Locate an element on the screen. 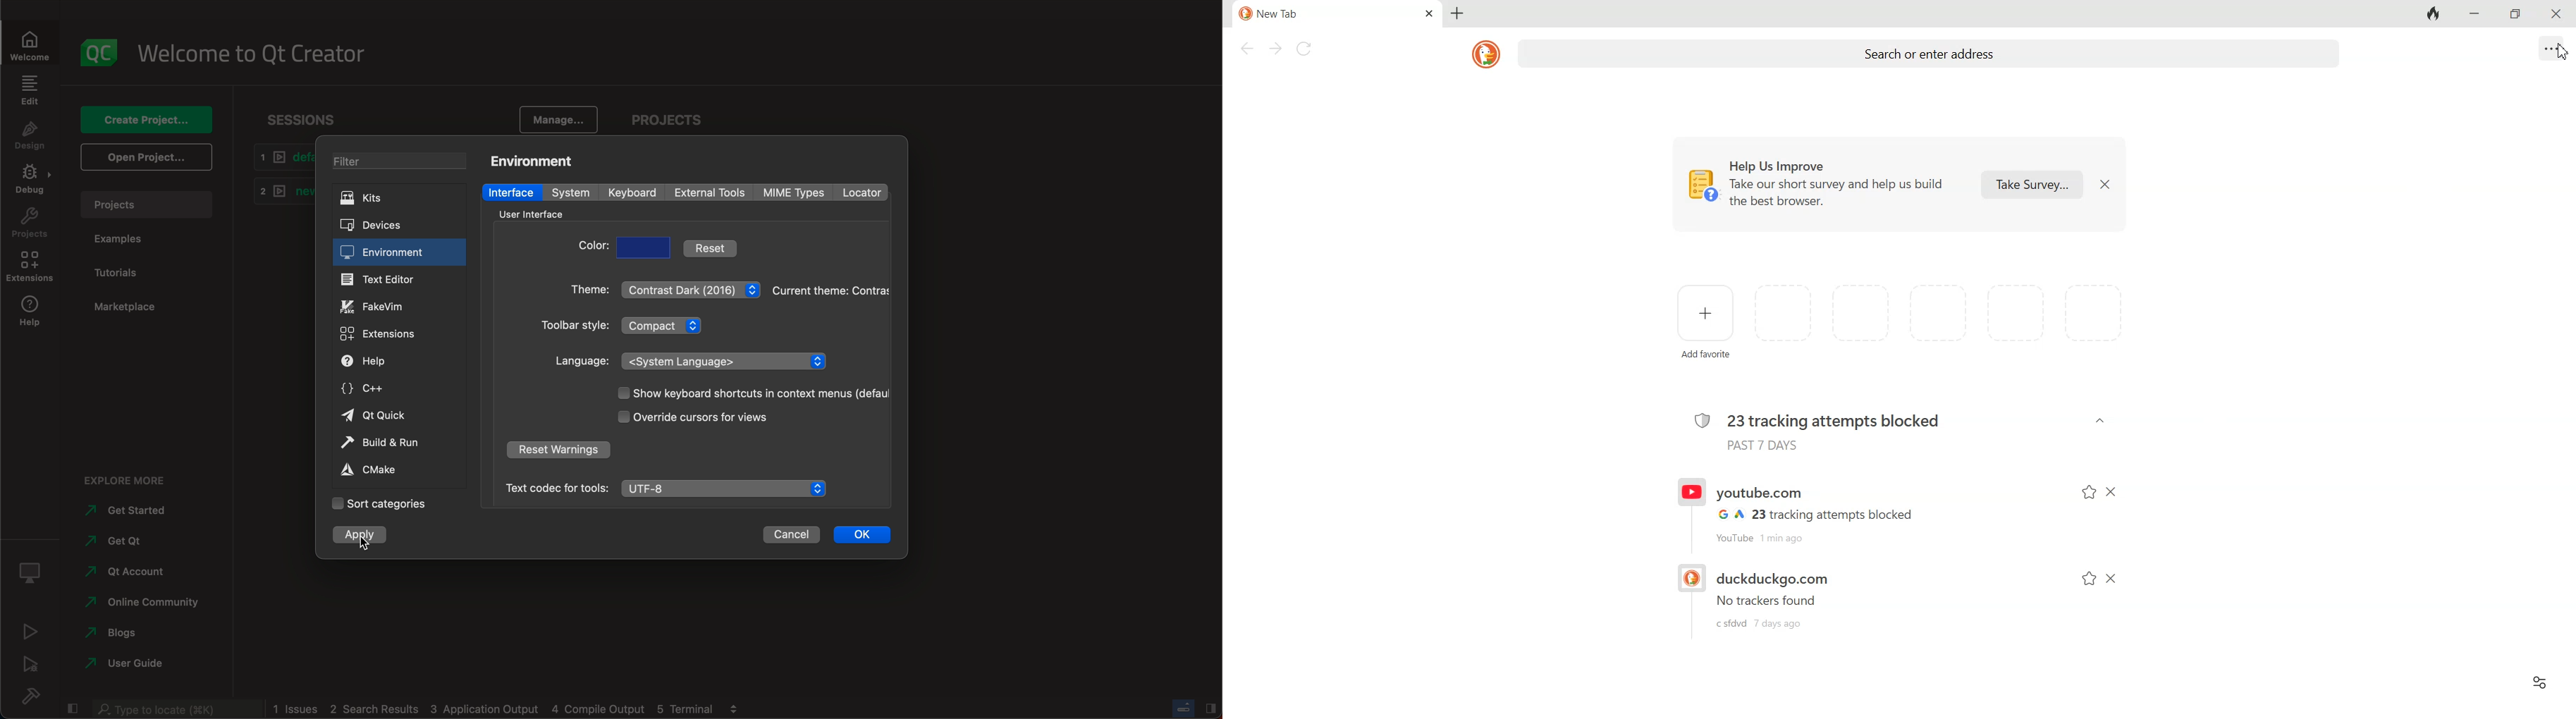  compact is located at coordinates (666, 325).